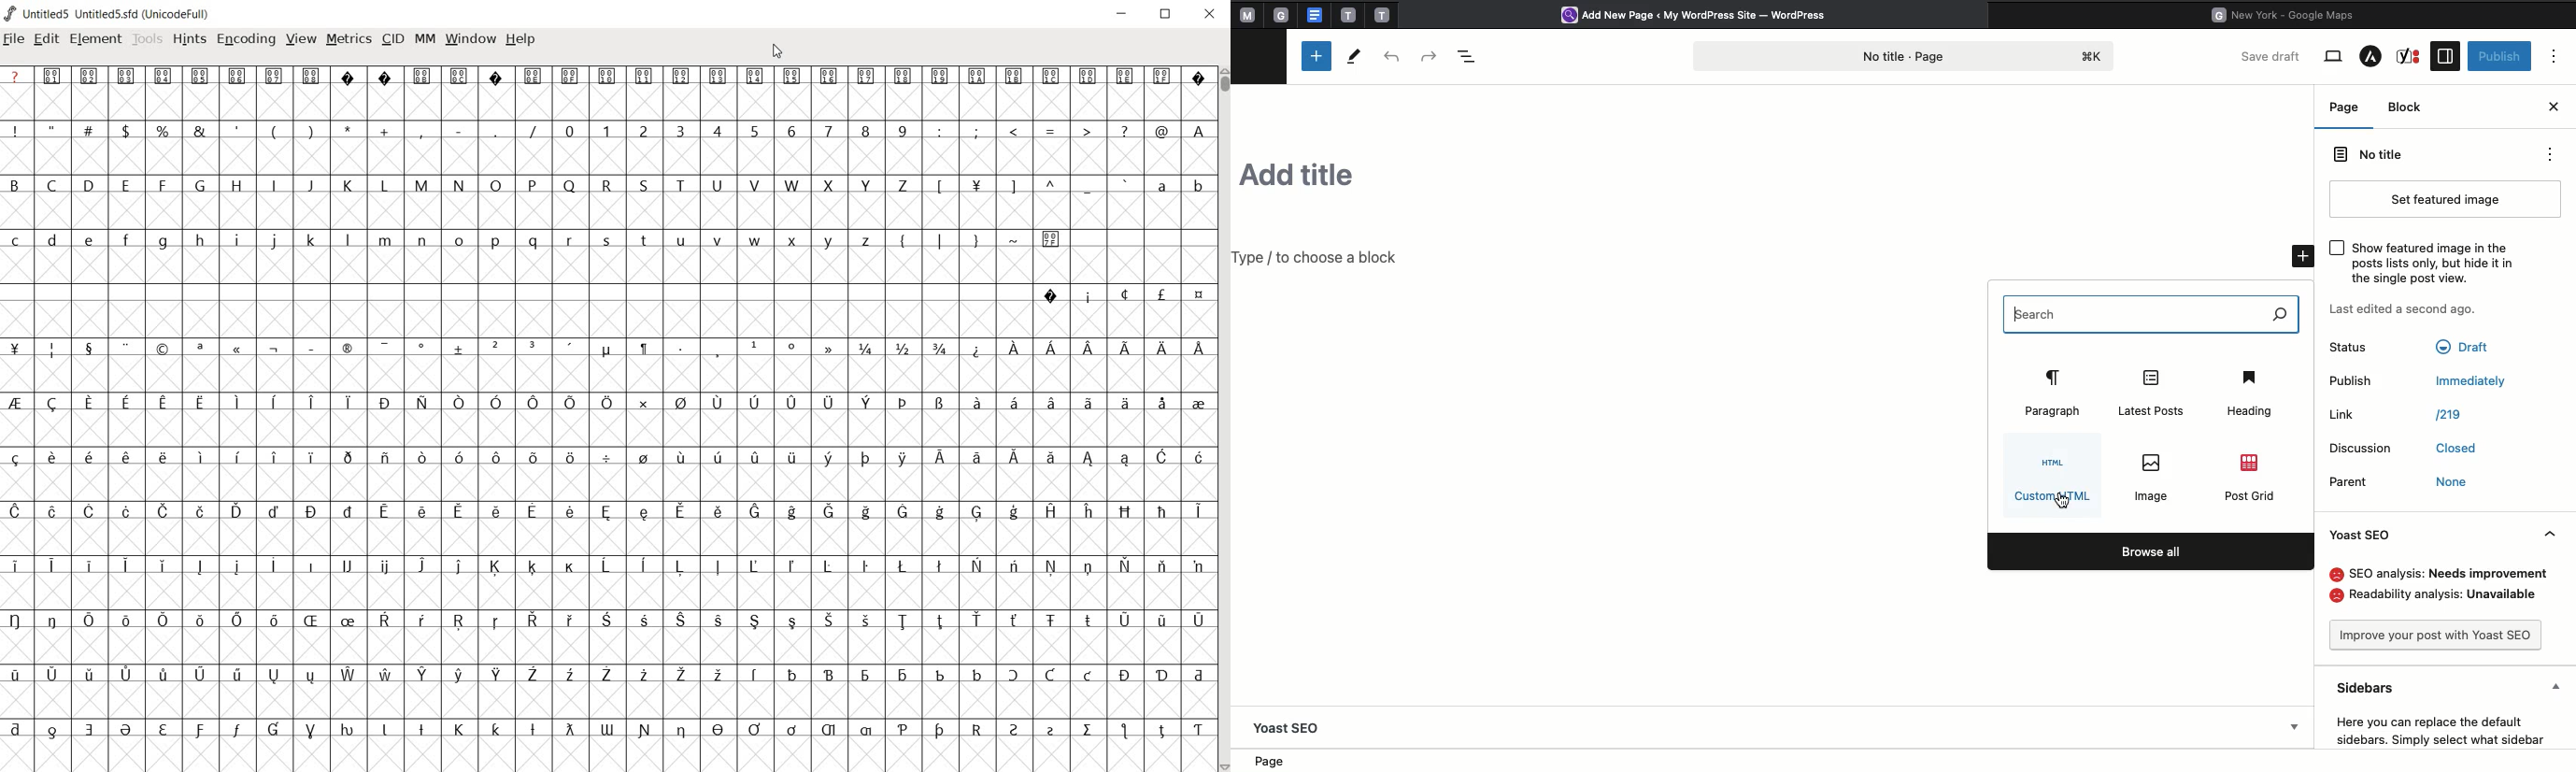 This screenshot has height=784, width=2576. What do you see at coordinates (2421, 386) in the screenshot?
I see `Publish` at bounding box center [2421, 386].